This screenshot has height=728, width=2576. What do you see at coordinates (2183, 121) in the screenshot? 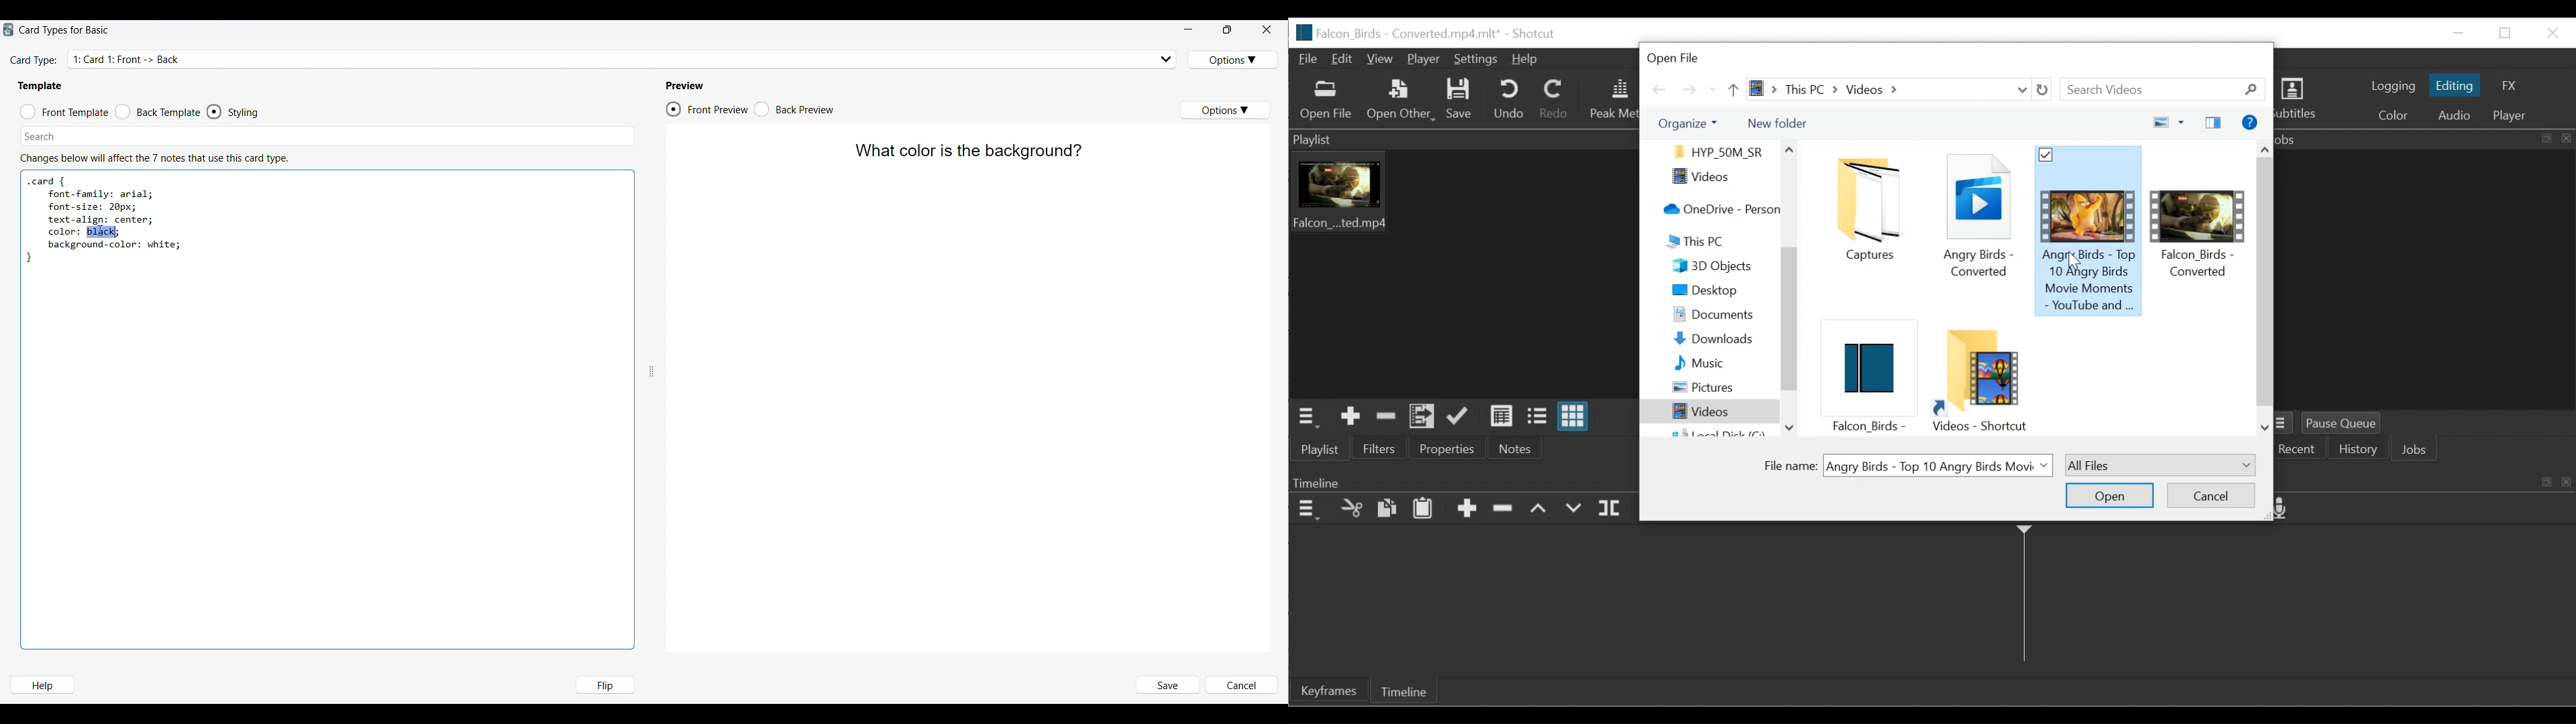
I see `more options` at bounding box center [2183, 121].